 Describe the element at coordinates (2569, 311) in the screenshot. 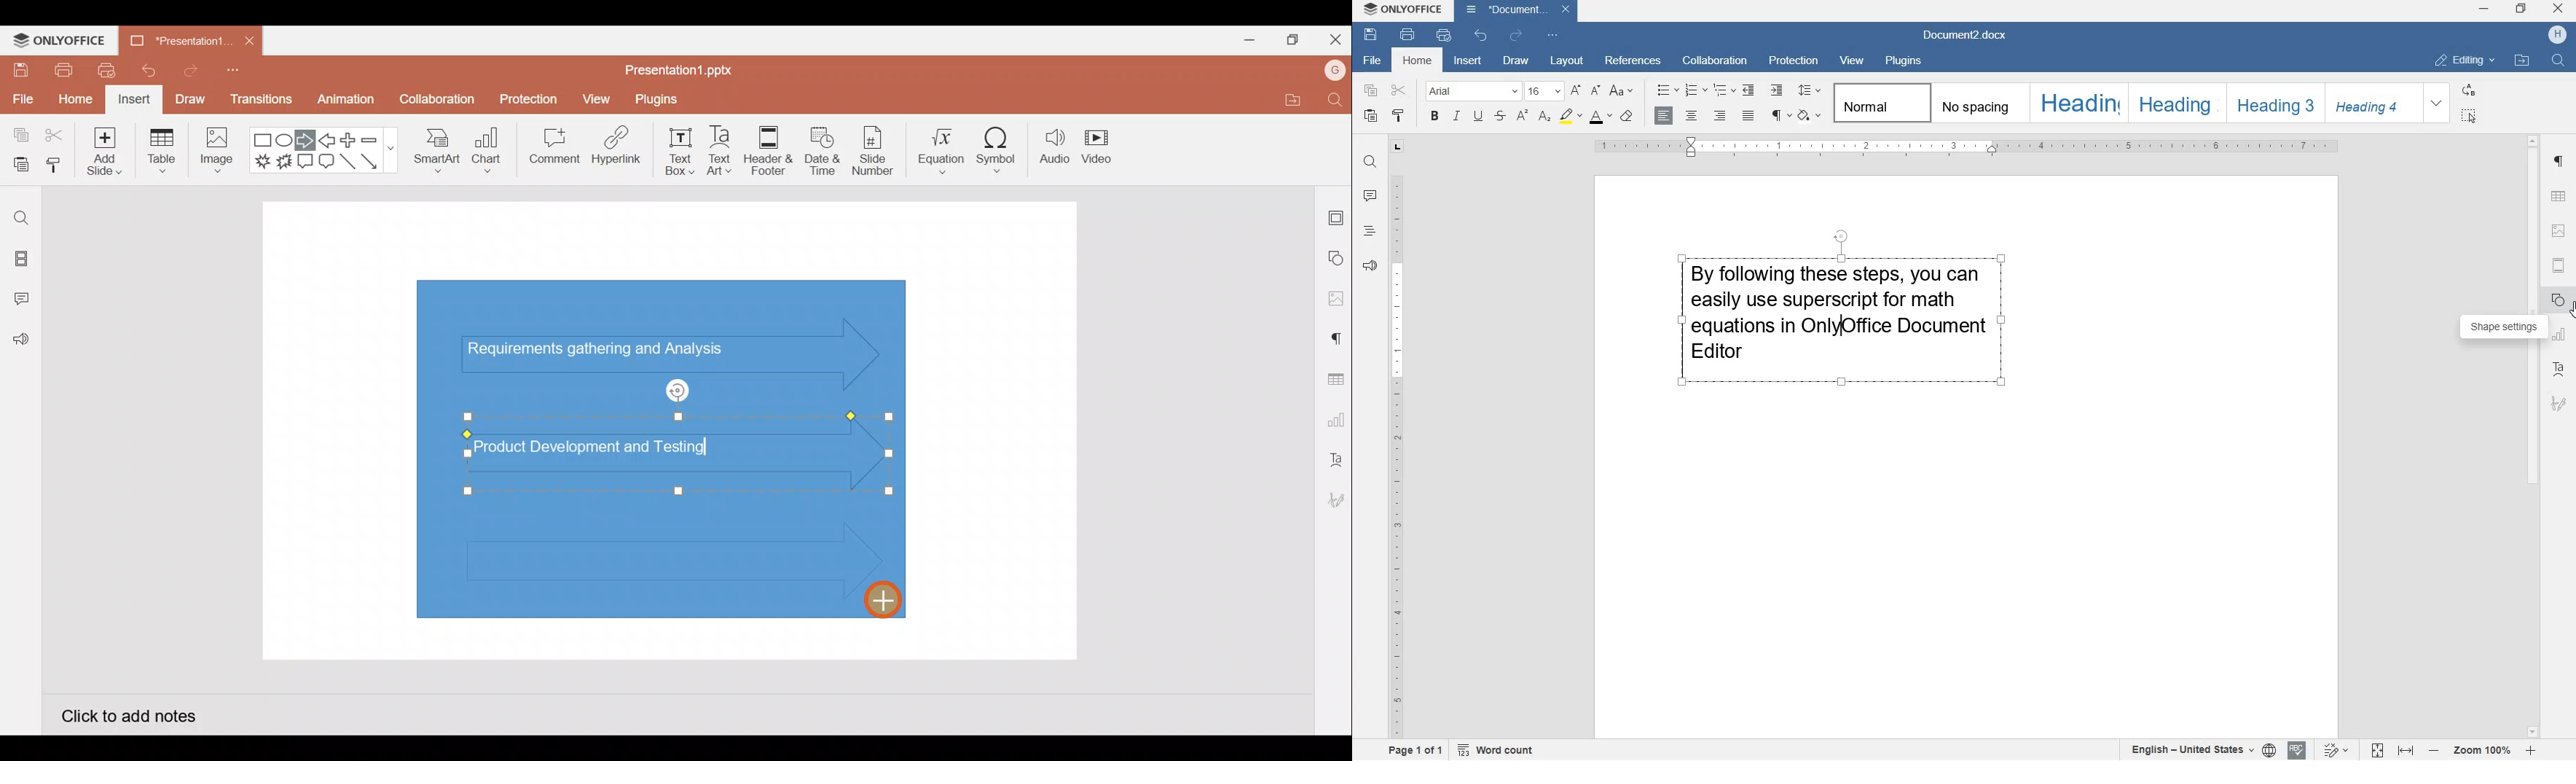

I see `cursor` at that location.